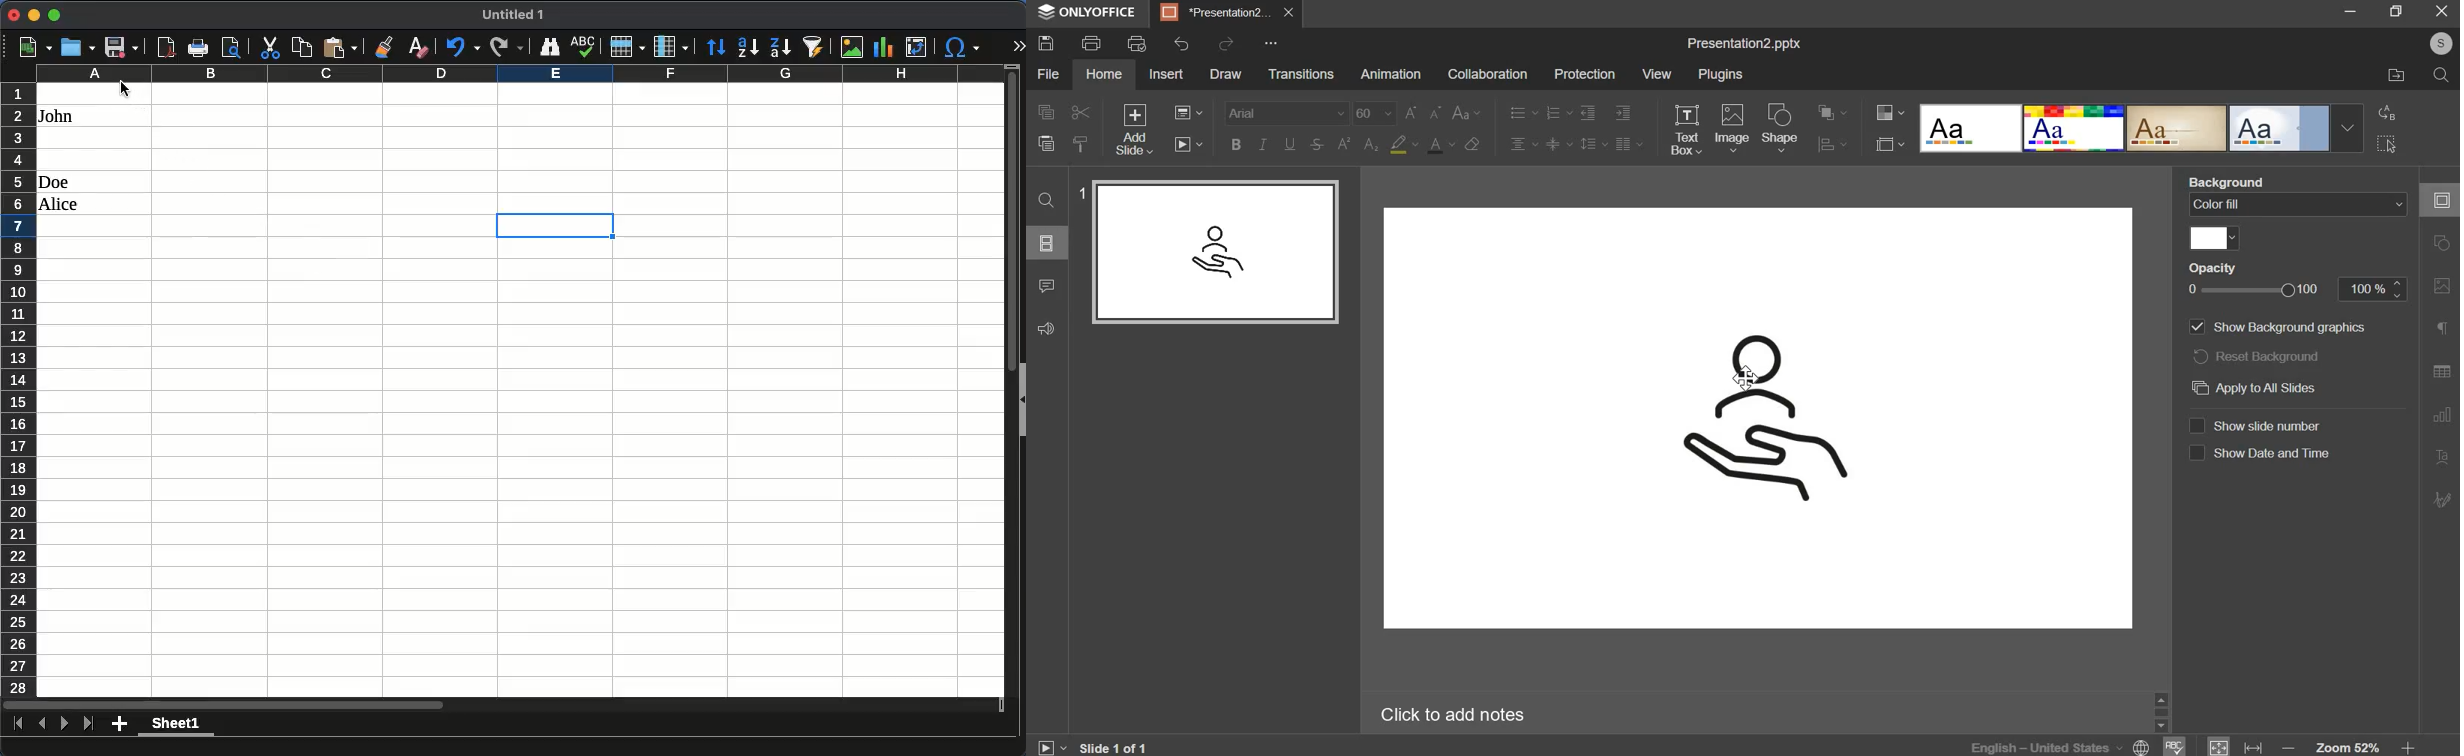  Describe the element at coordinates (269, 47) in the screenshot. I see `cut` at that location.